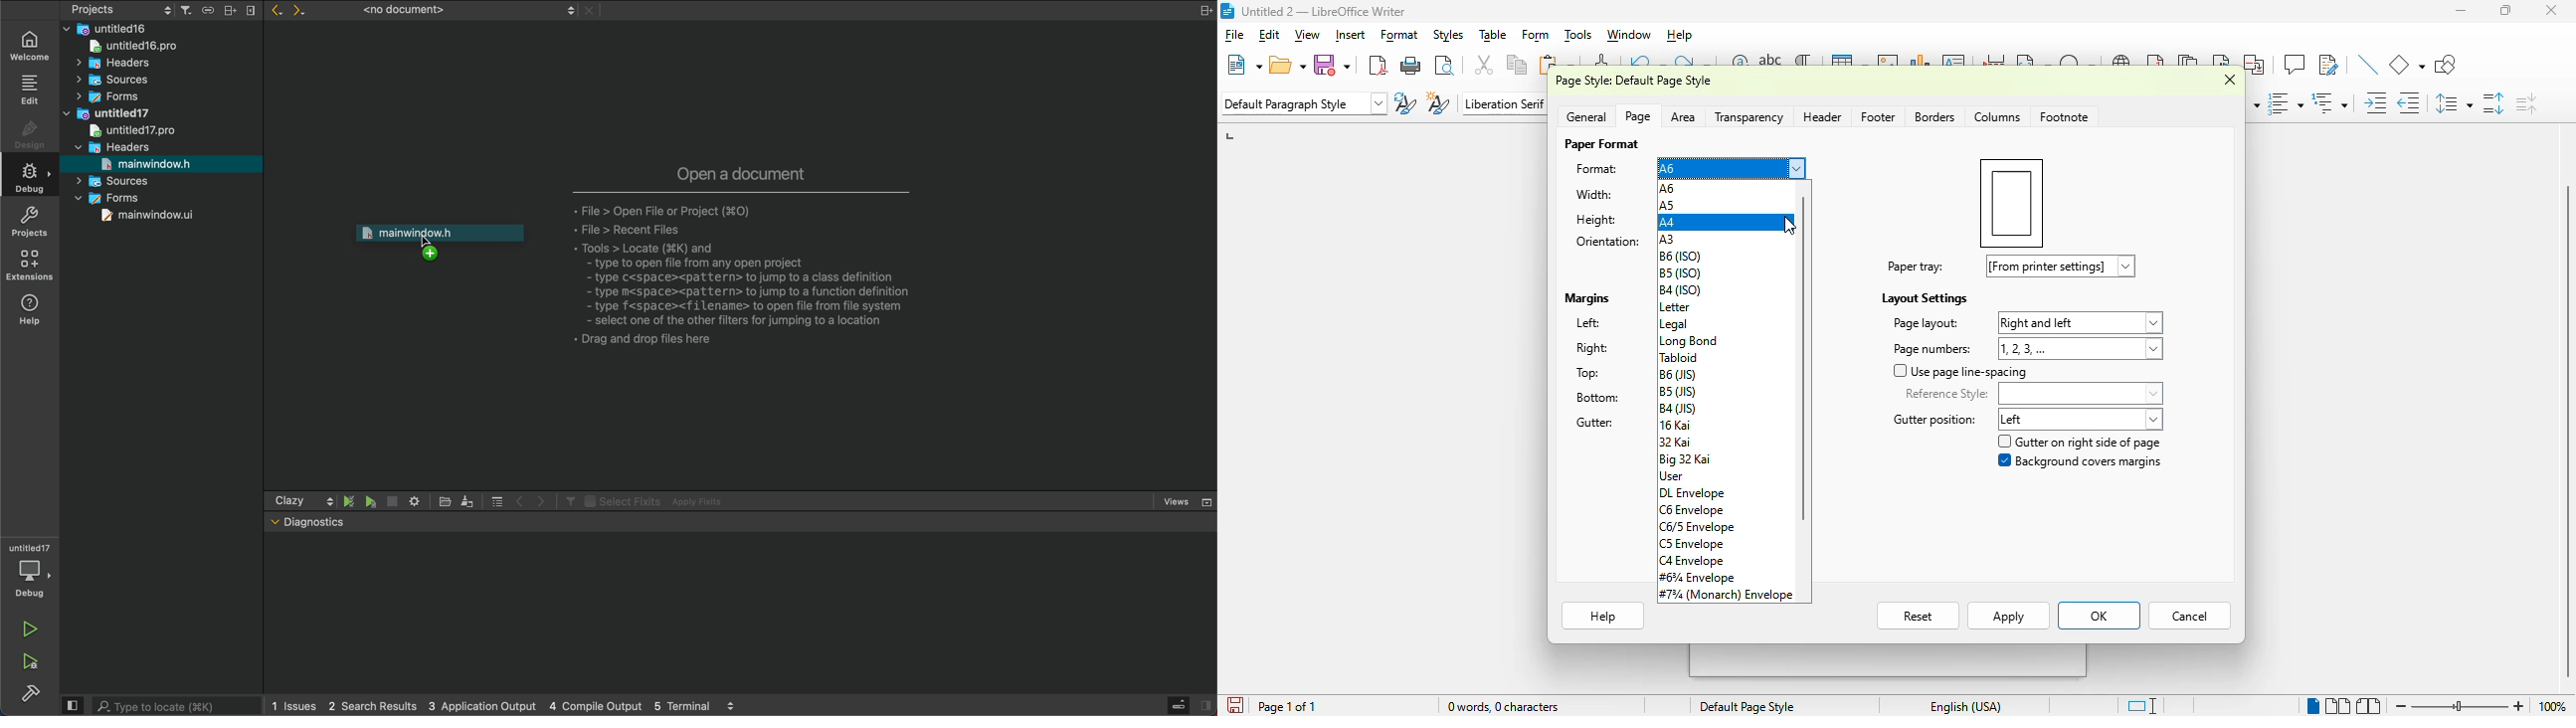  I want to click on vertical scroll bar, so click(1804, 356).